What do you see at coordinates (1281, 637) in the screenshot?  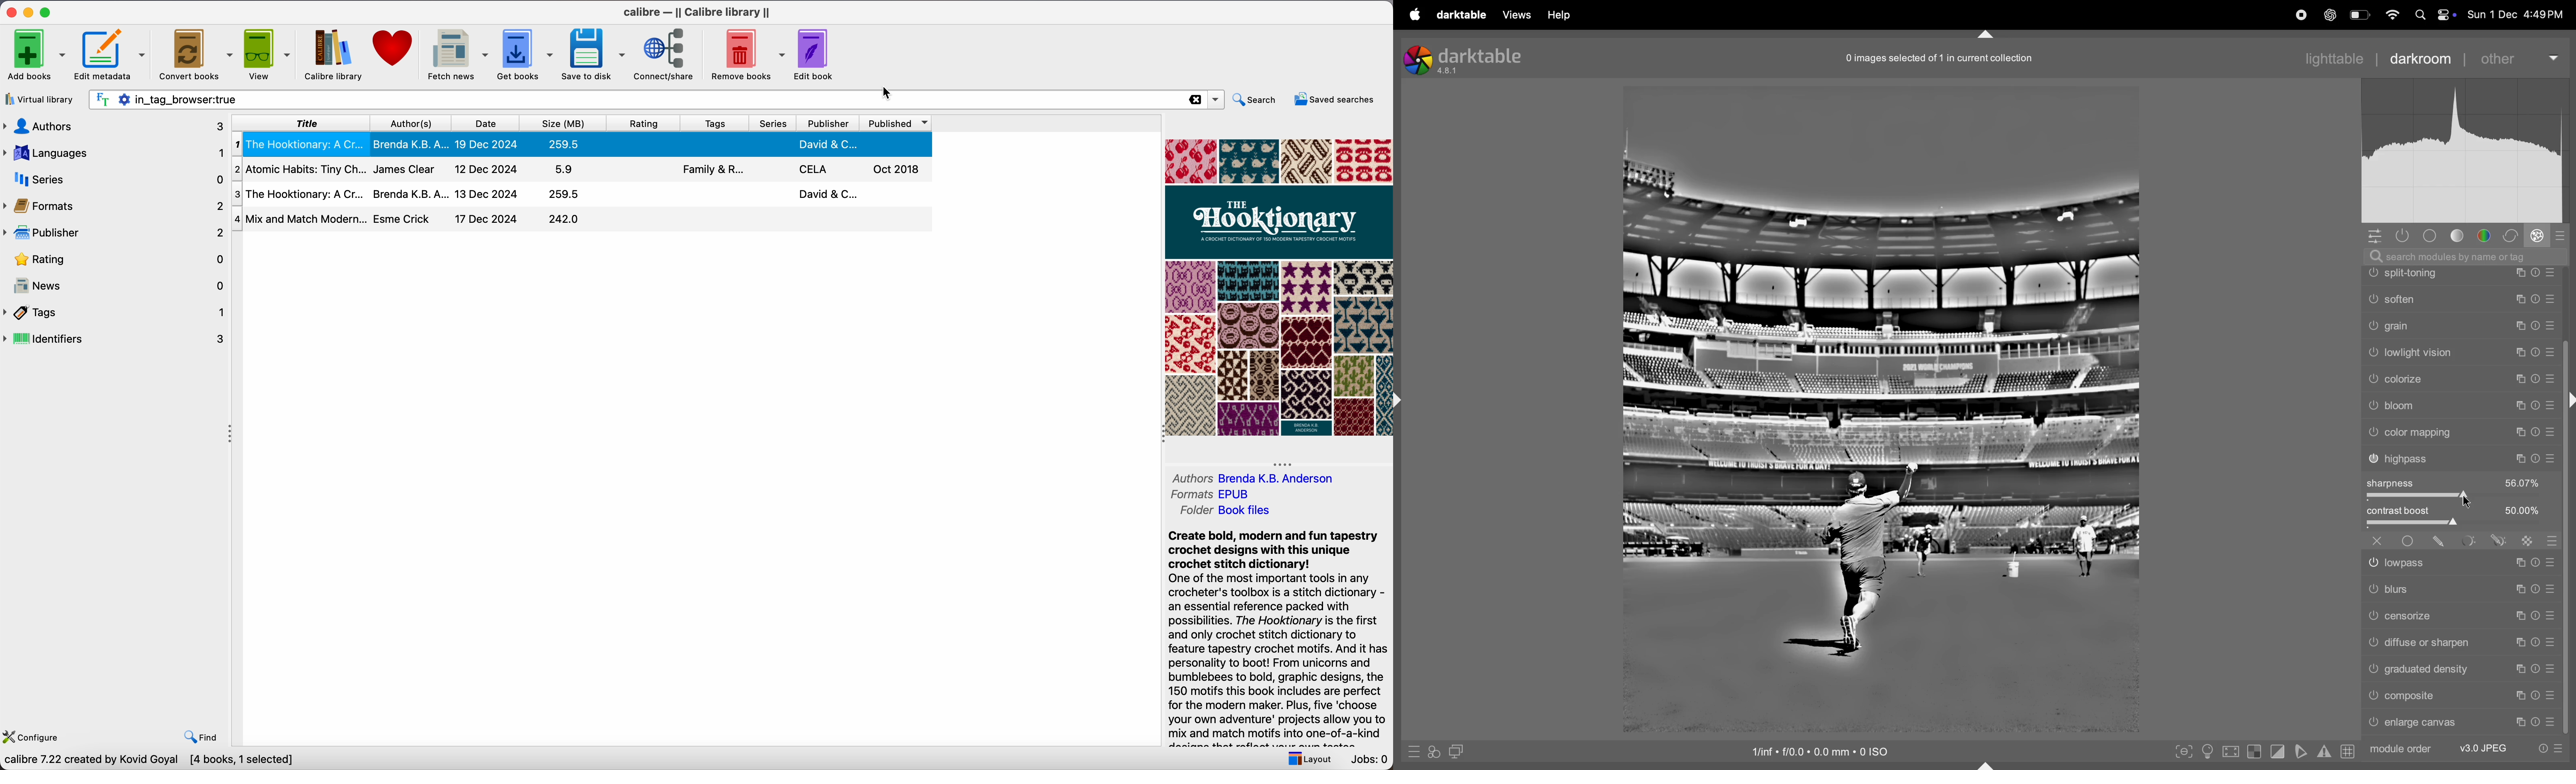 I see `synopsis` at bounding box center [1281, 637].